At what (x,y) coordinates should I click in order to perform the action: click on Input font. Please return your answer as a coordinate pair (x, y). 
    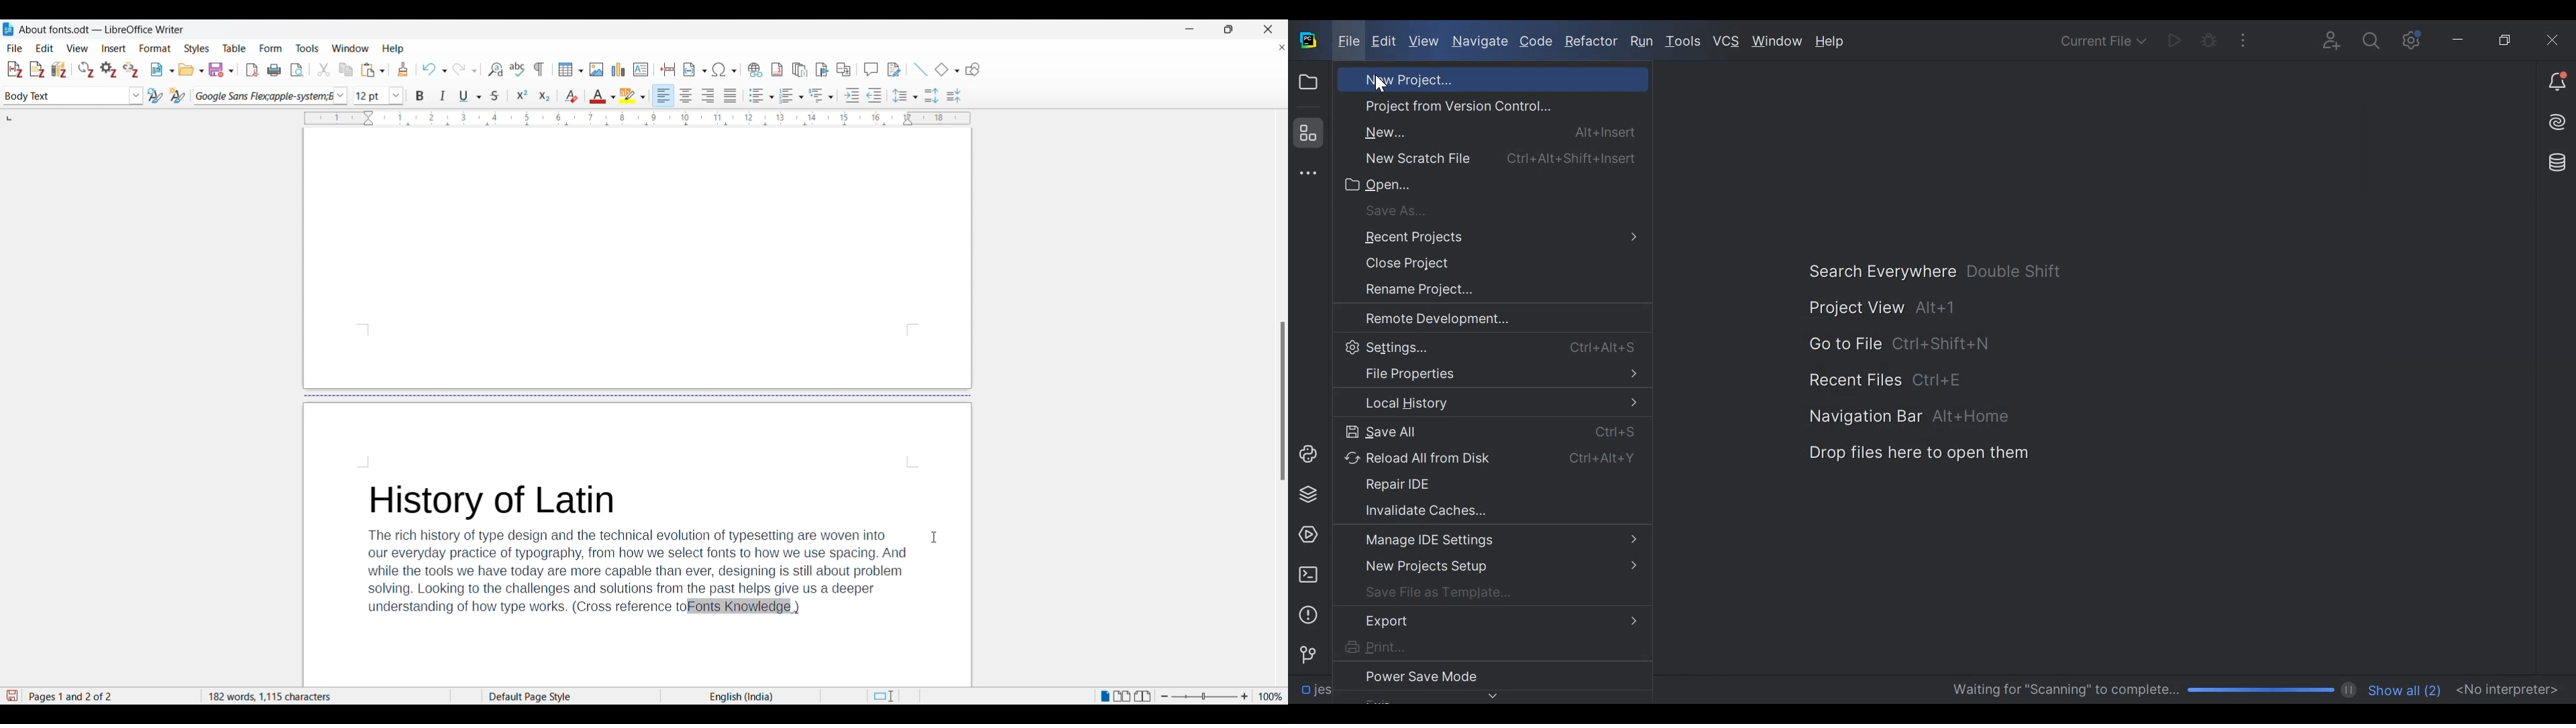
    Looking at the image, I should click on (371, 95).